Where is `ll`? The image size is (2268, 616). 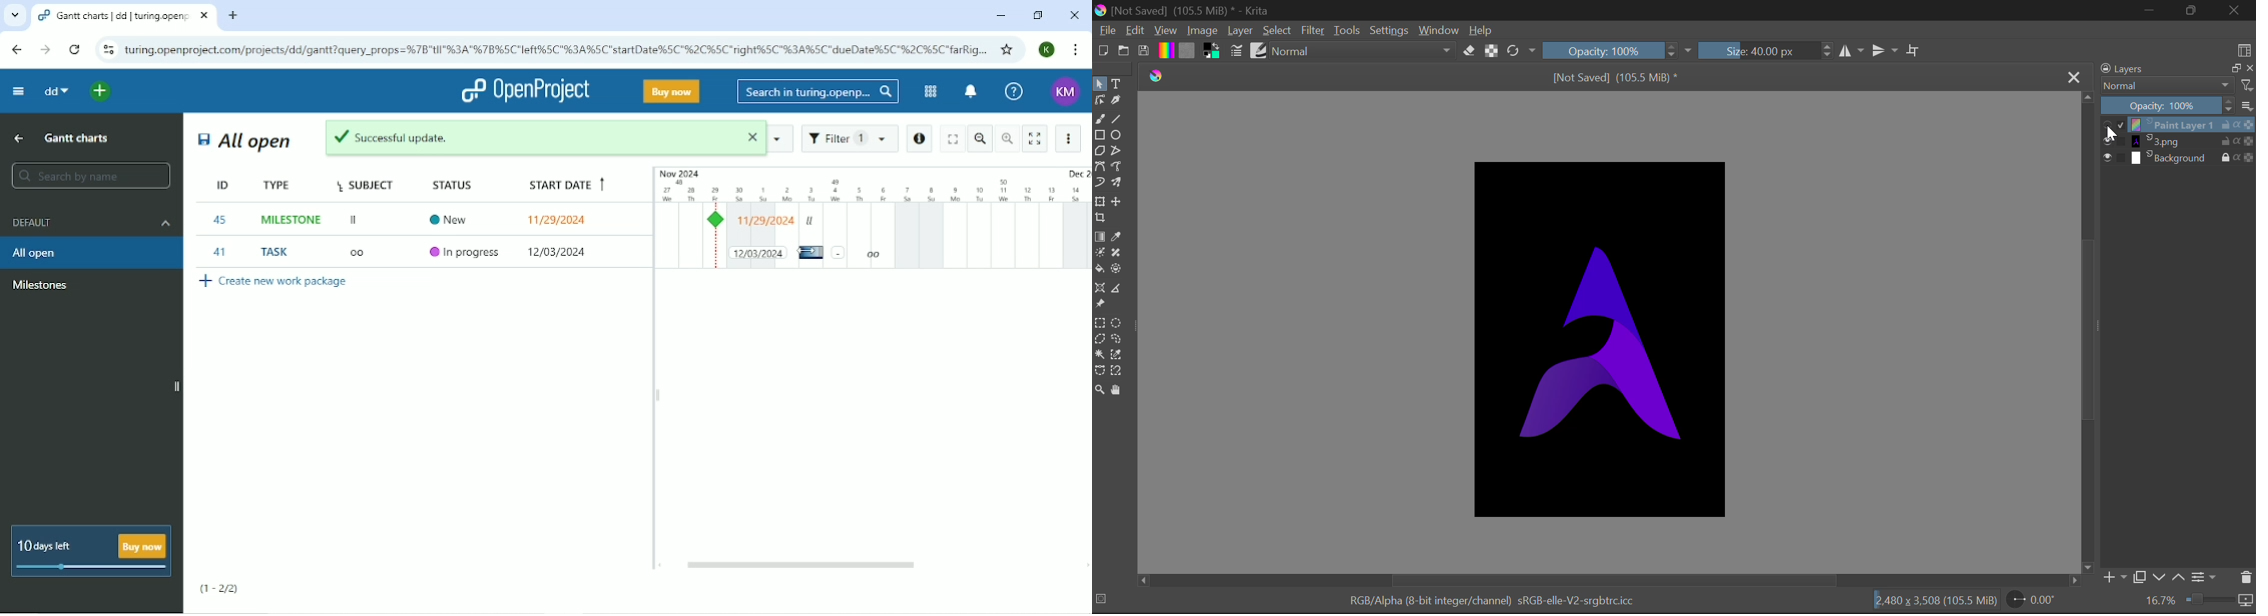 ll is located at coordinates (810, 221).